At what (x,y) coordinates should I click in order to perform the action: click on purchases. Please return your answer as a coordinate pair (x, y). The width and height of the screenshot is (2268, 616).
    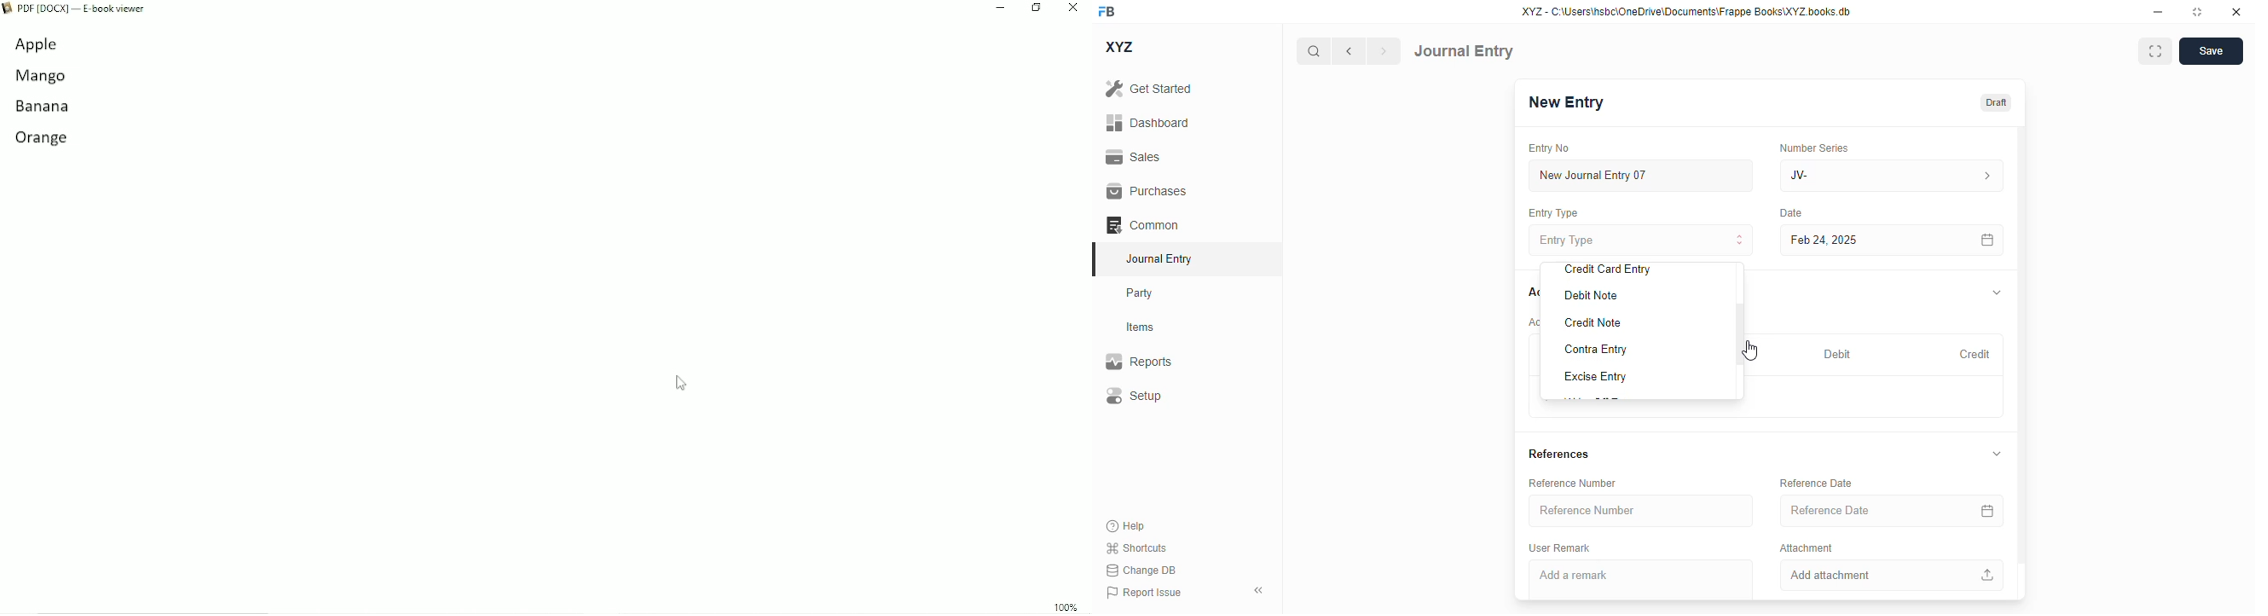
    Looking at the image, I should click on (1148, 191).